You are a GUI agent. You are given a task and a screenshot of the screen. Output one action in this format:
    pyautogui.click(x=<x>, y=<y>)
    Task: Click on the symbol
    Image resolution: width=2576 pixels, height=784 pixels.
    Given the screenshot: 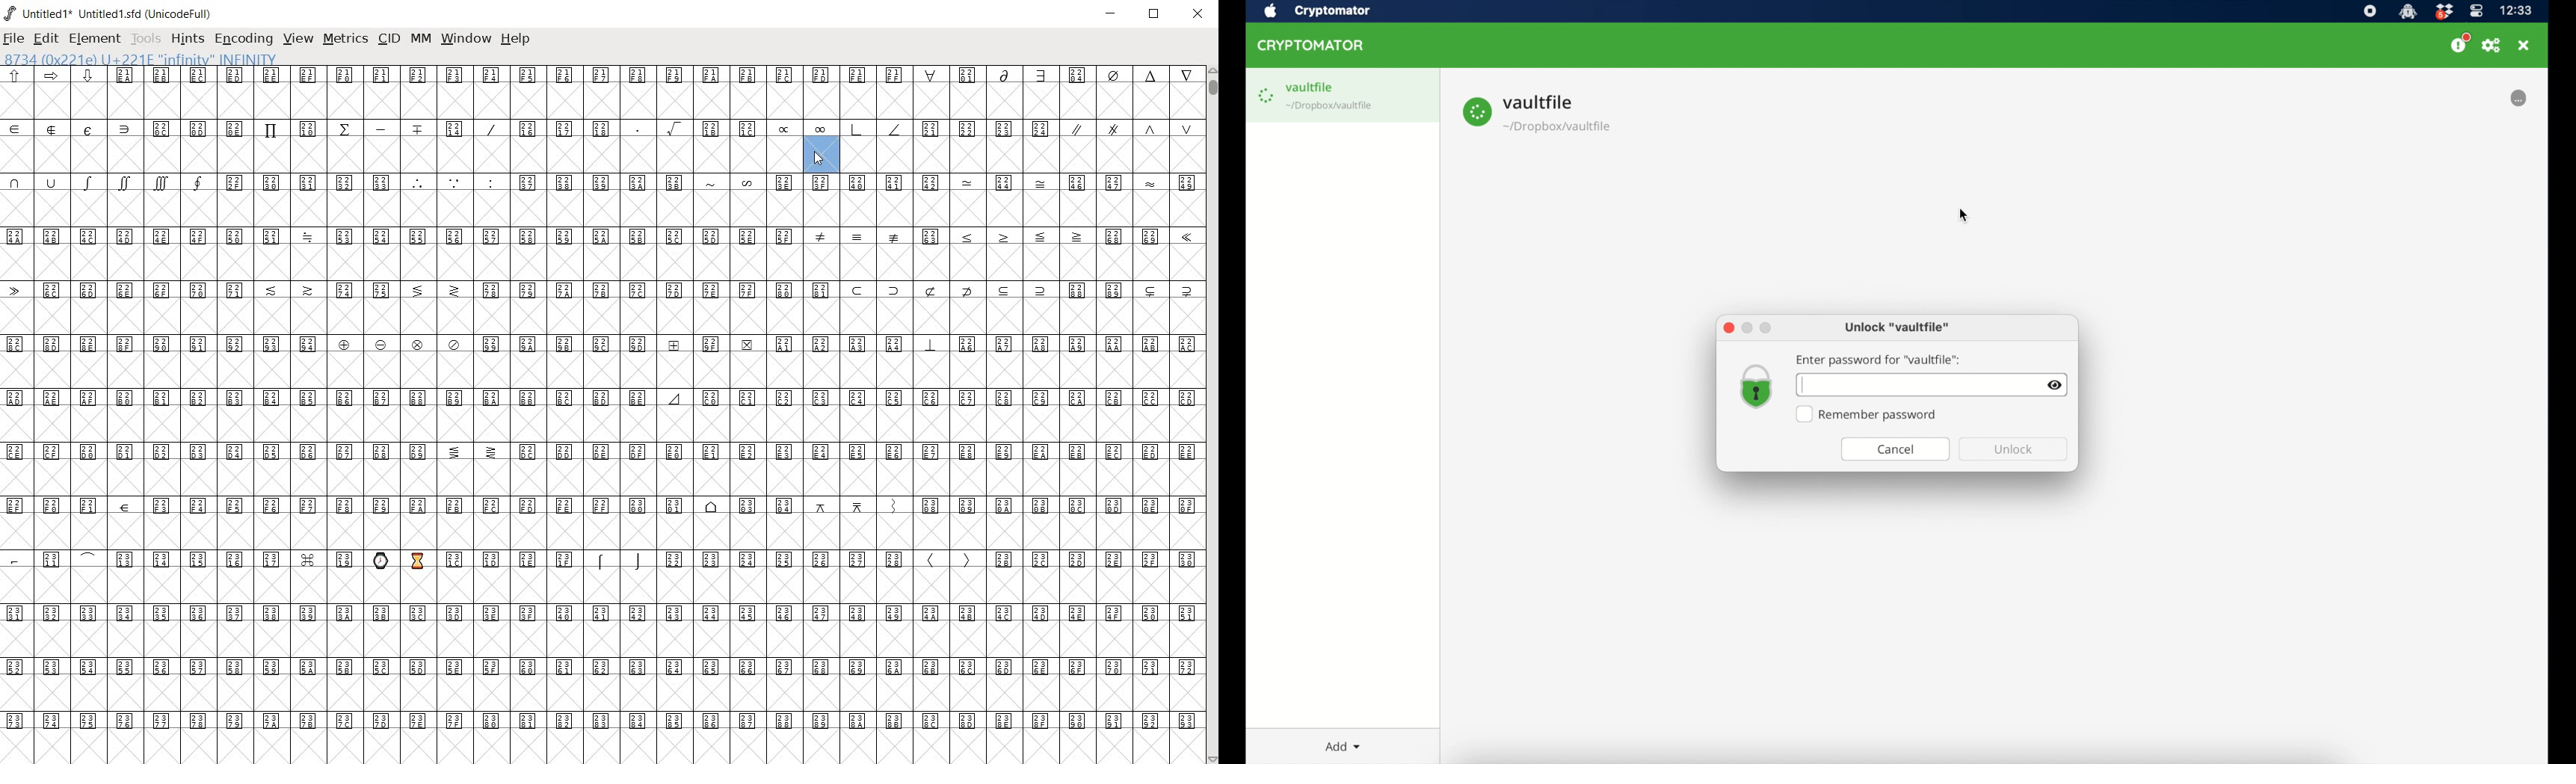 What is the action you would take?
    pyautogui.click(x=1041, y=182)
    